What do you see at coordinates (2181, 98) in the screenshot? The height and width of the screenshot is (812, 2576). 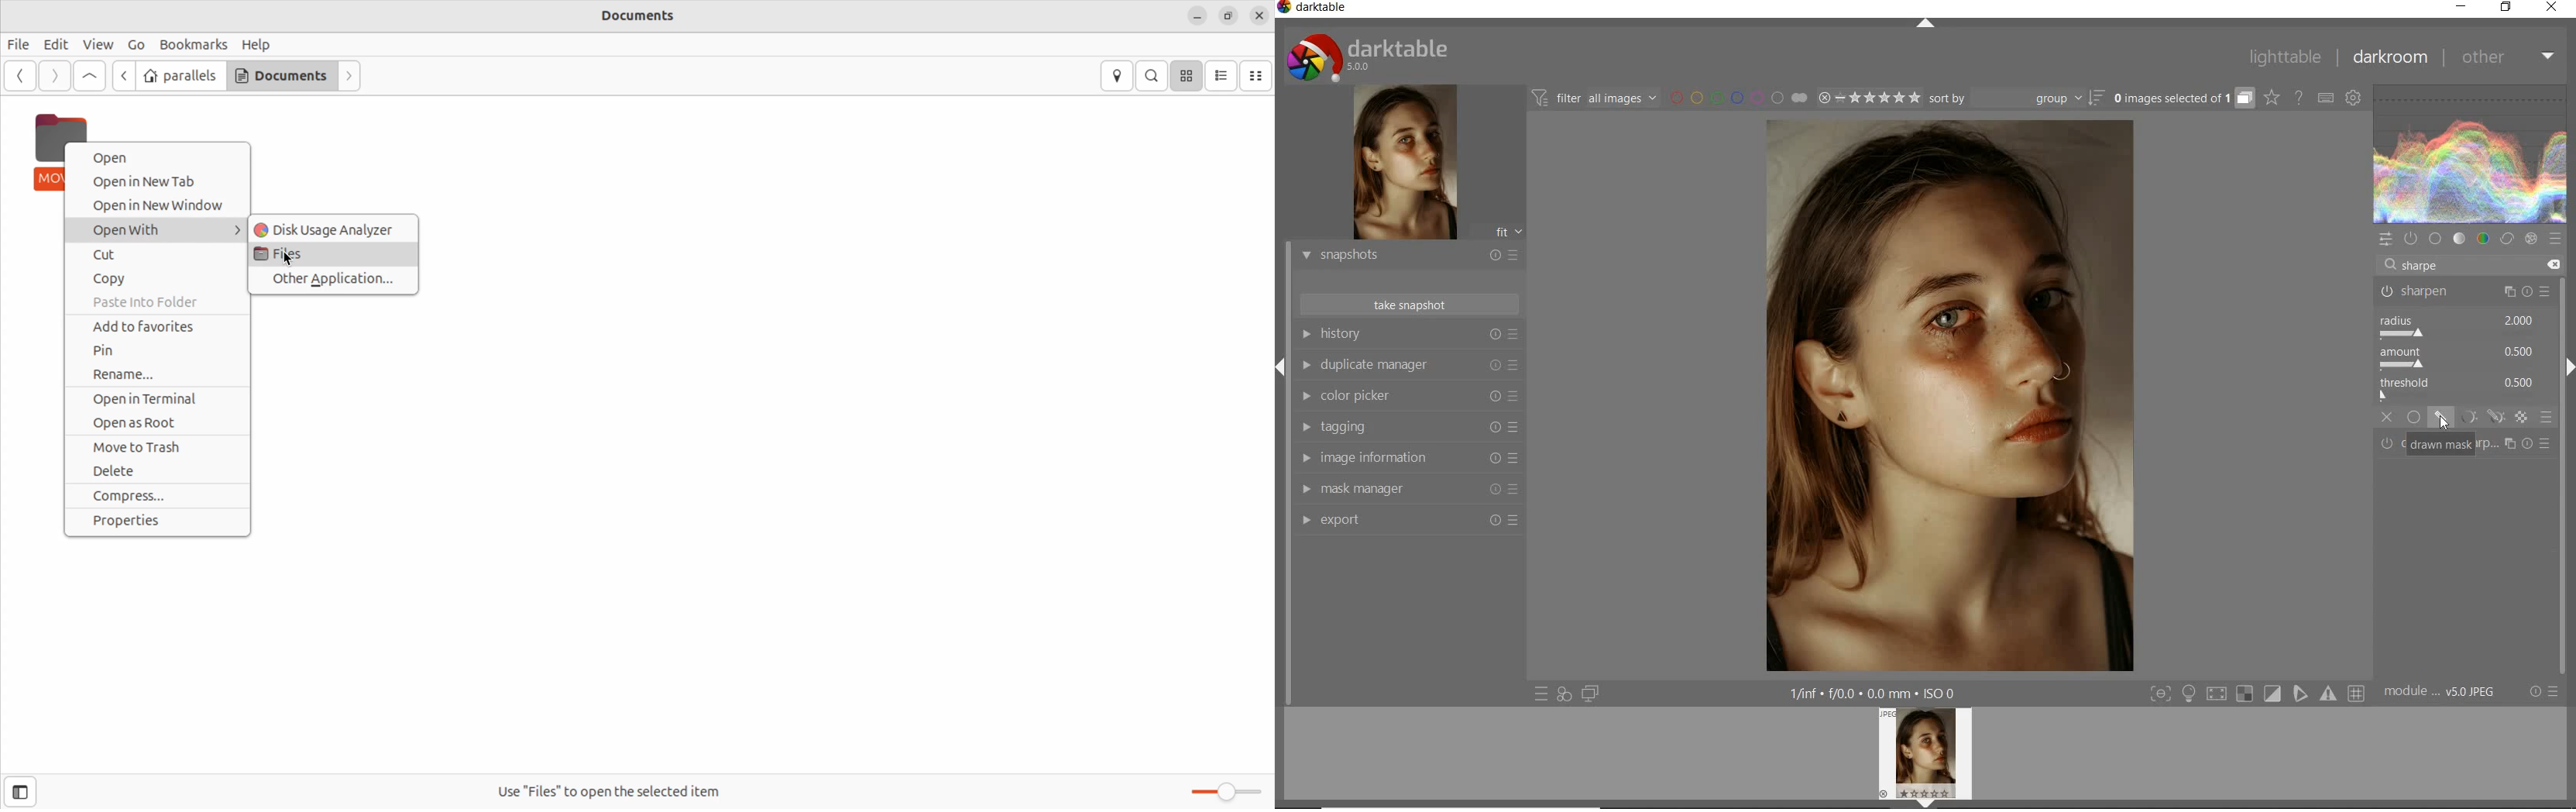 I see `expand grouped images` at bounding box center [2181, 98].